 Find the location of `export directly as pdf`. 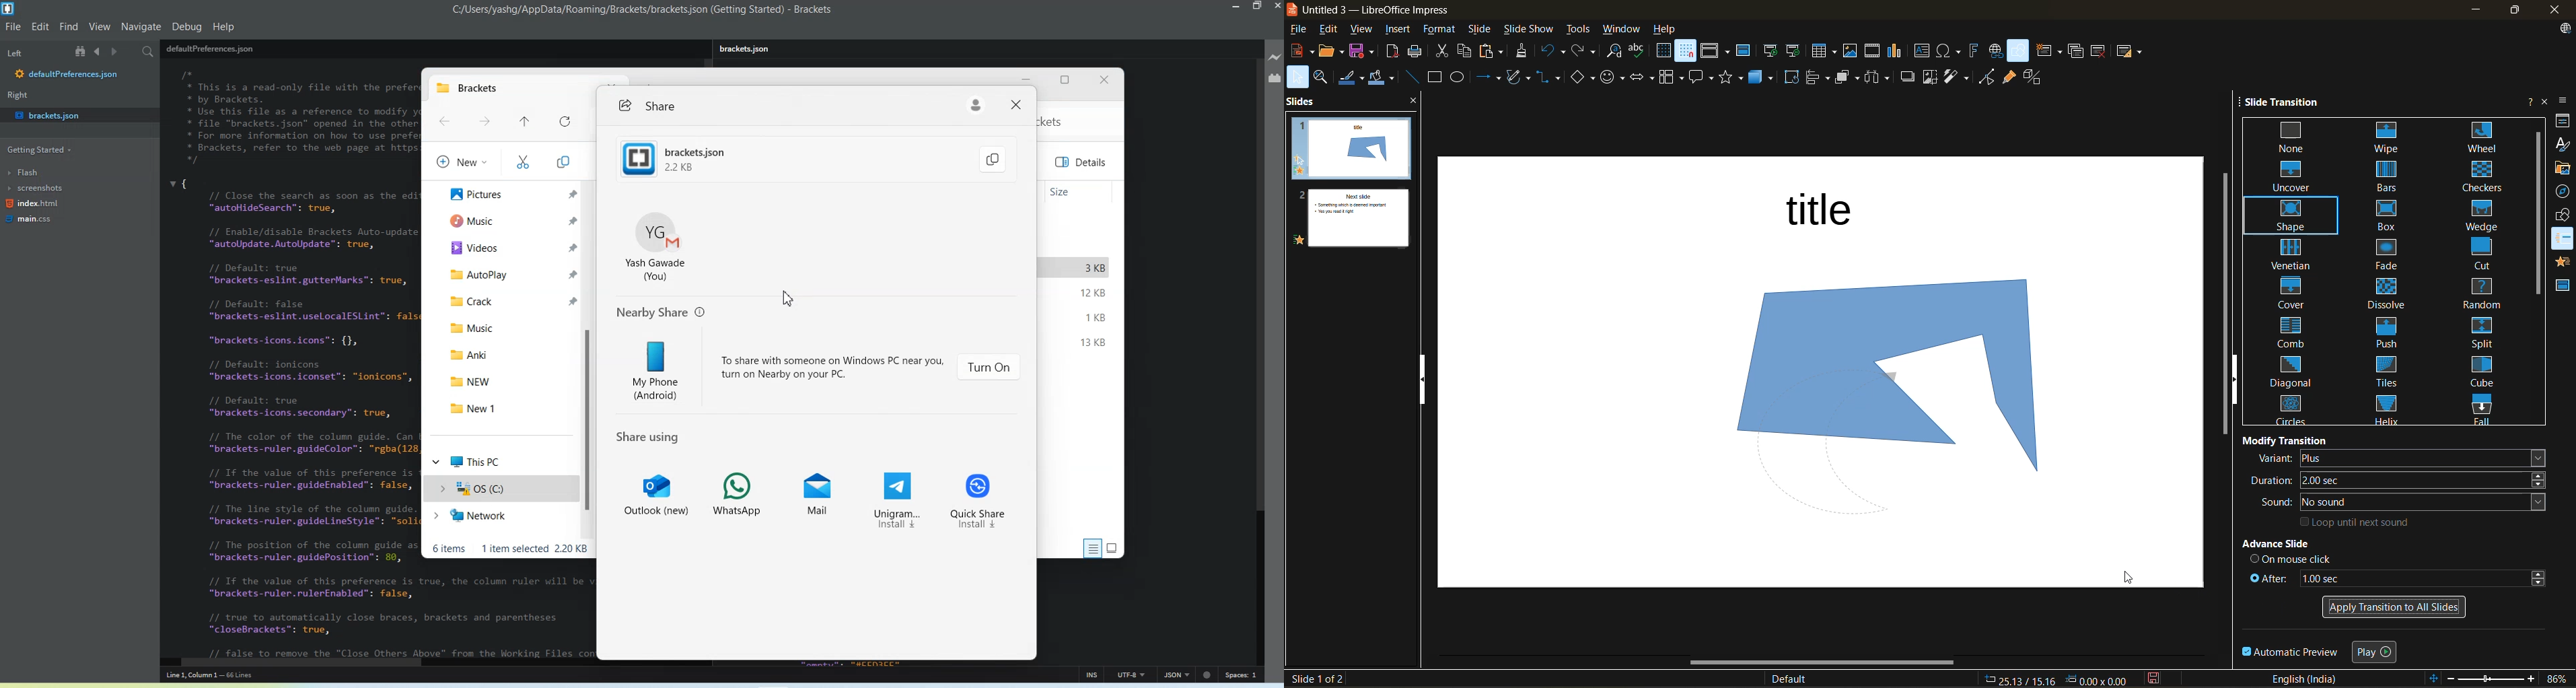

export directly as pdf is located at coordinates (1393, 55).